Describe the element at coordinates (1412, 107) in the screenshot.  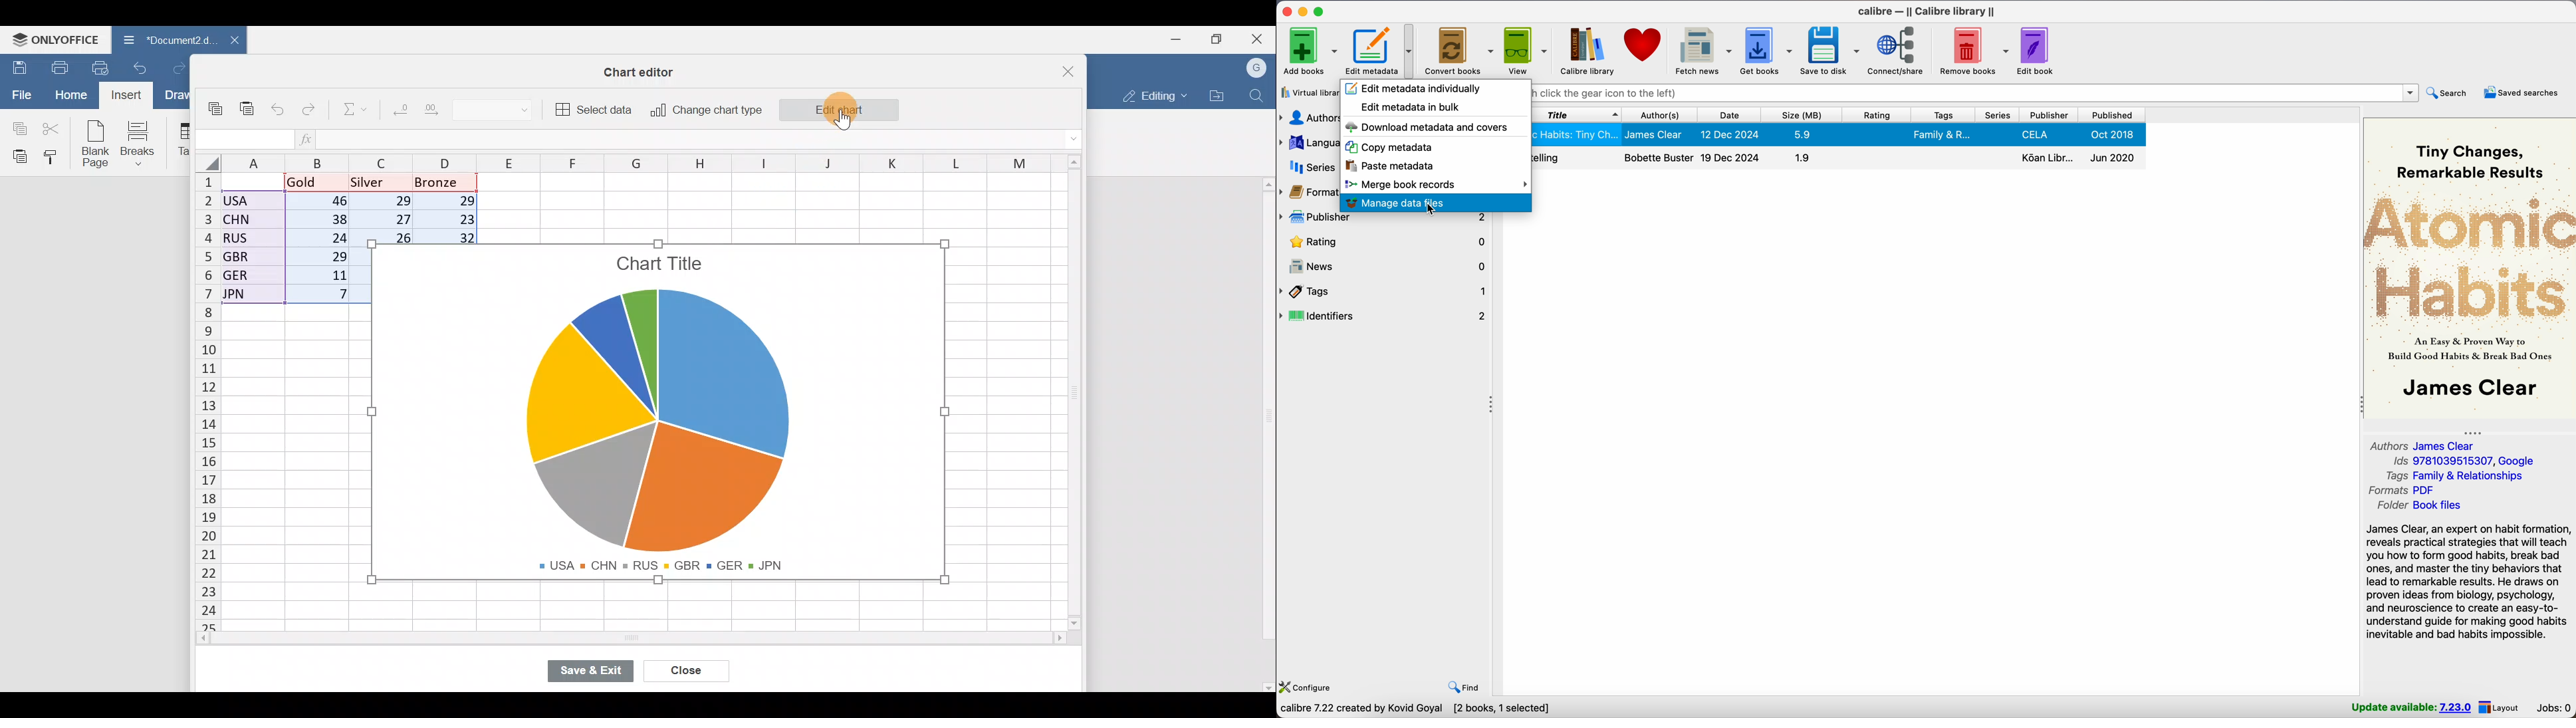
I see `edit metadata in bulk` at that location.